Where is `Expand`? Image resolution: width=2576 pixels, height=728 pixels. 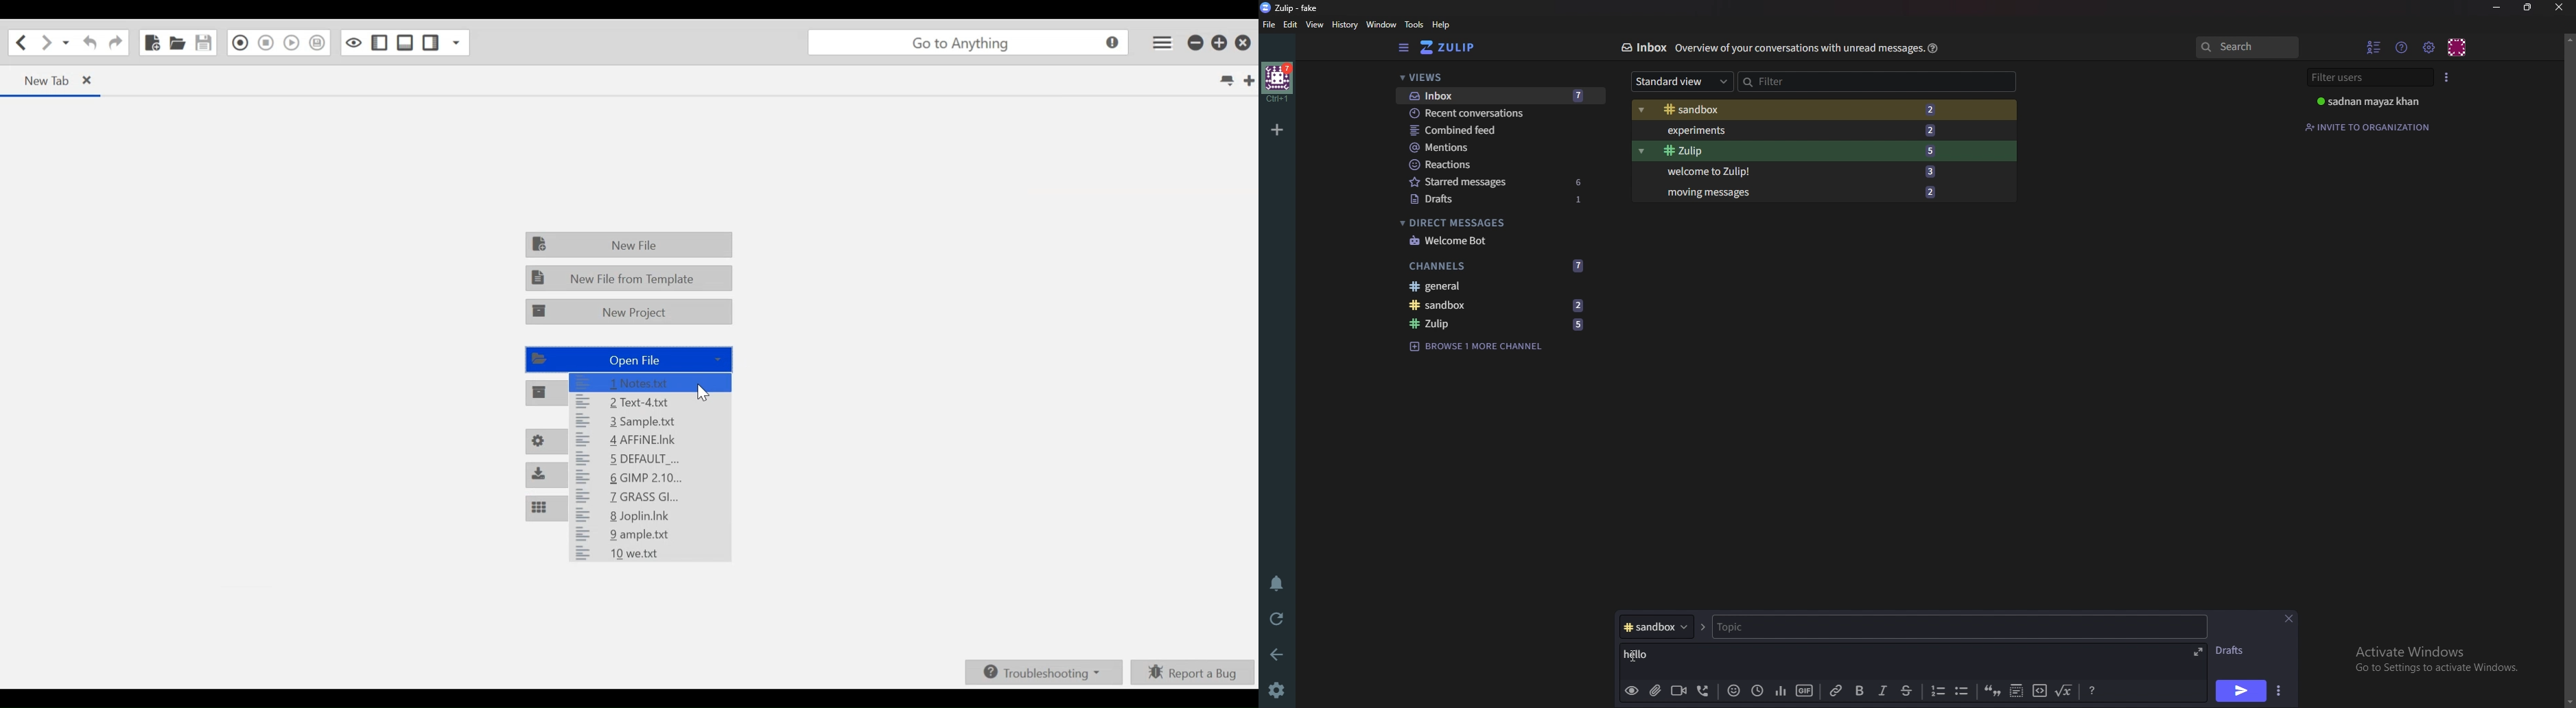
Expand is located at coordinates (2200, 650).